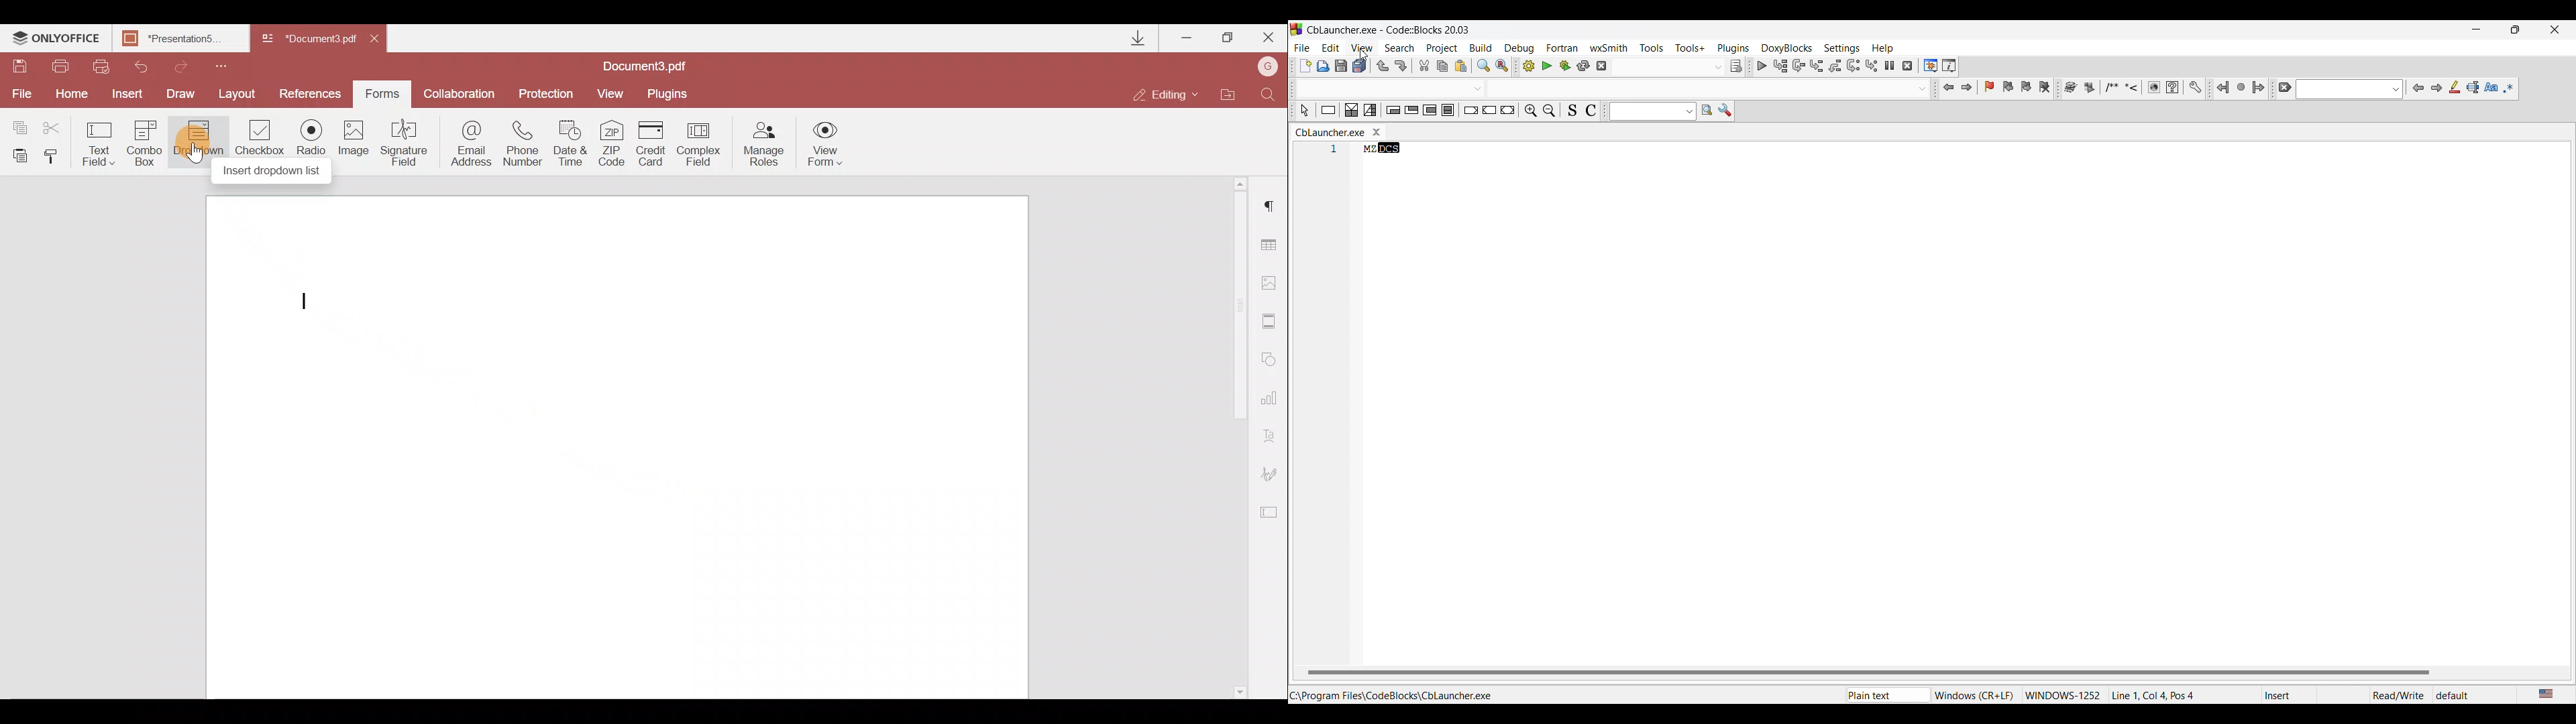 The width and height of the screenshot is (2576, 728). Describe the element at coordinates (2436, 88) in the screenshot. I see `Next` at that location.